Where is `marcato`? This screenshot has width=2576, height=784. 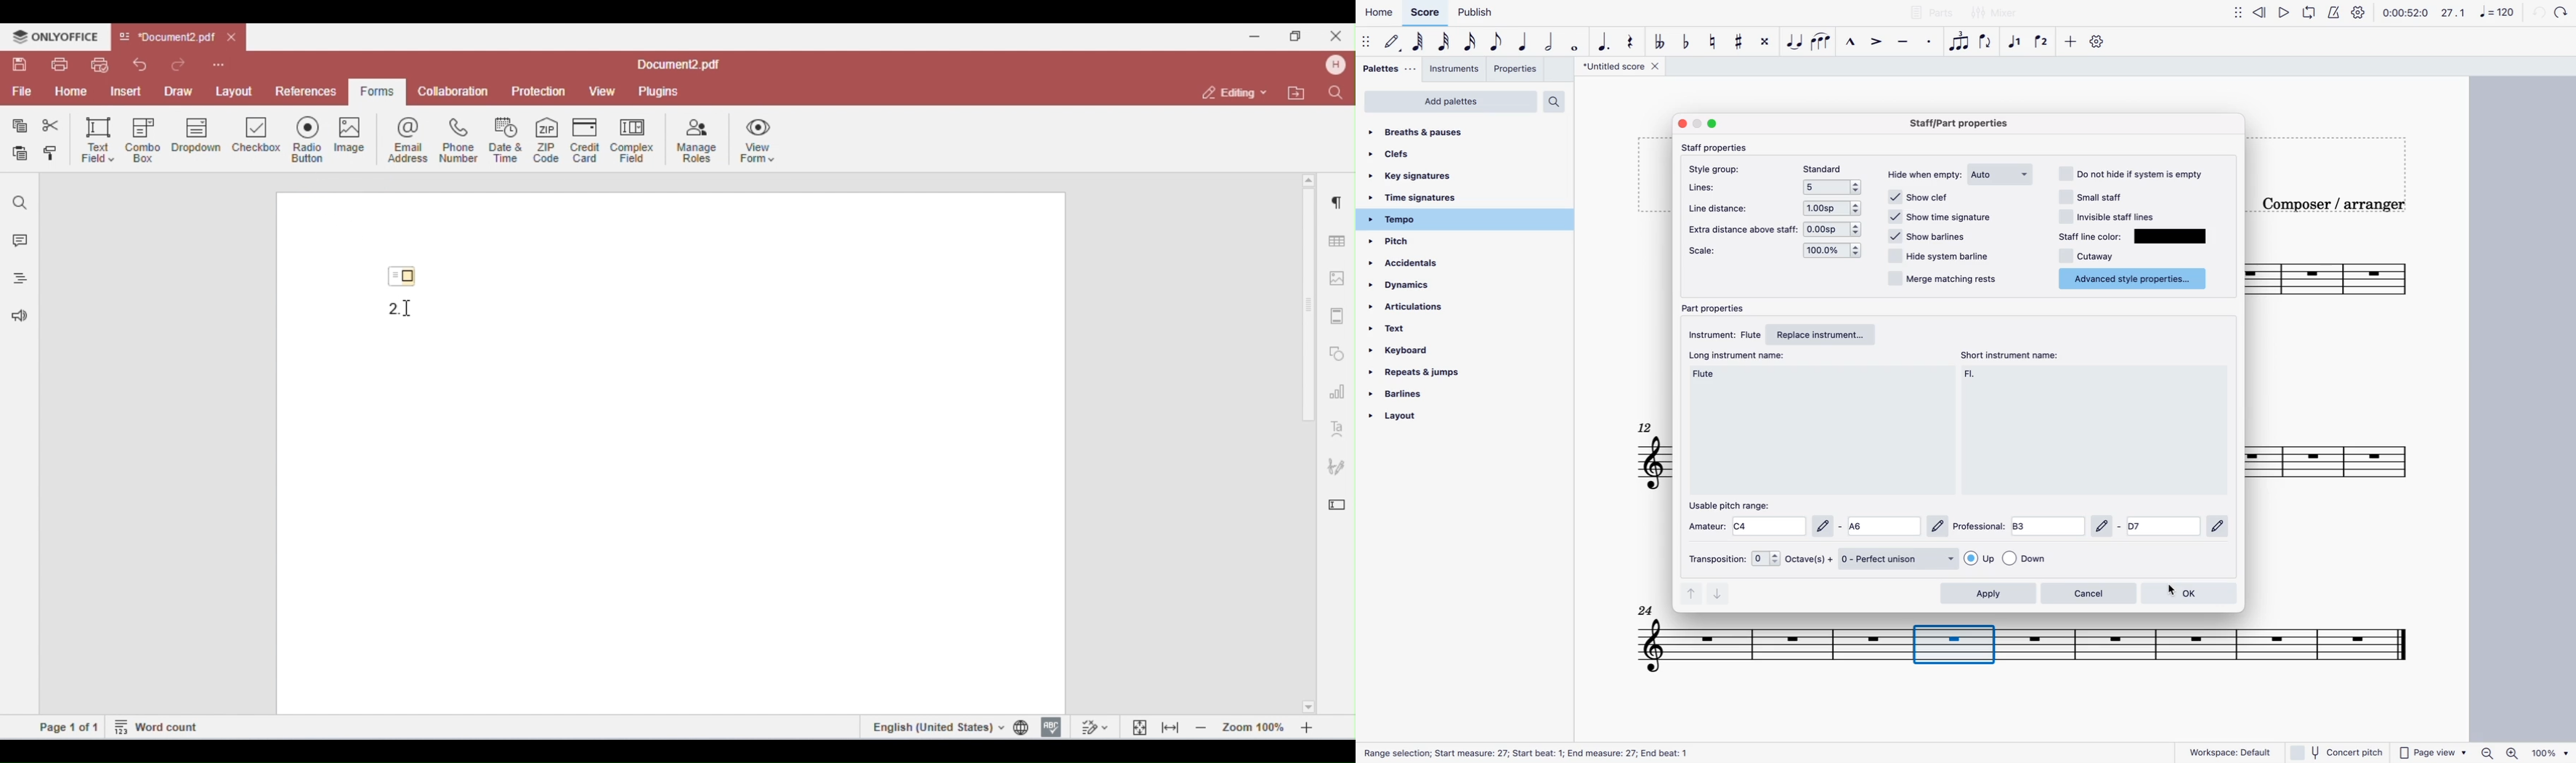
marcato is located at coordinates (1851, 43).